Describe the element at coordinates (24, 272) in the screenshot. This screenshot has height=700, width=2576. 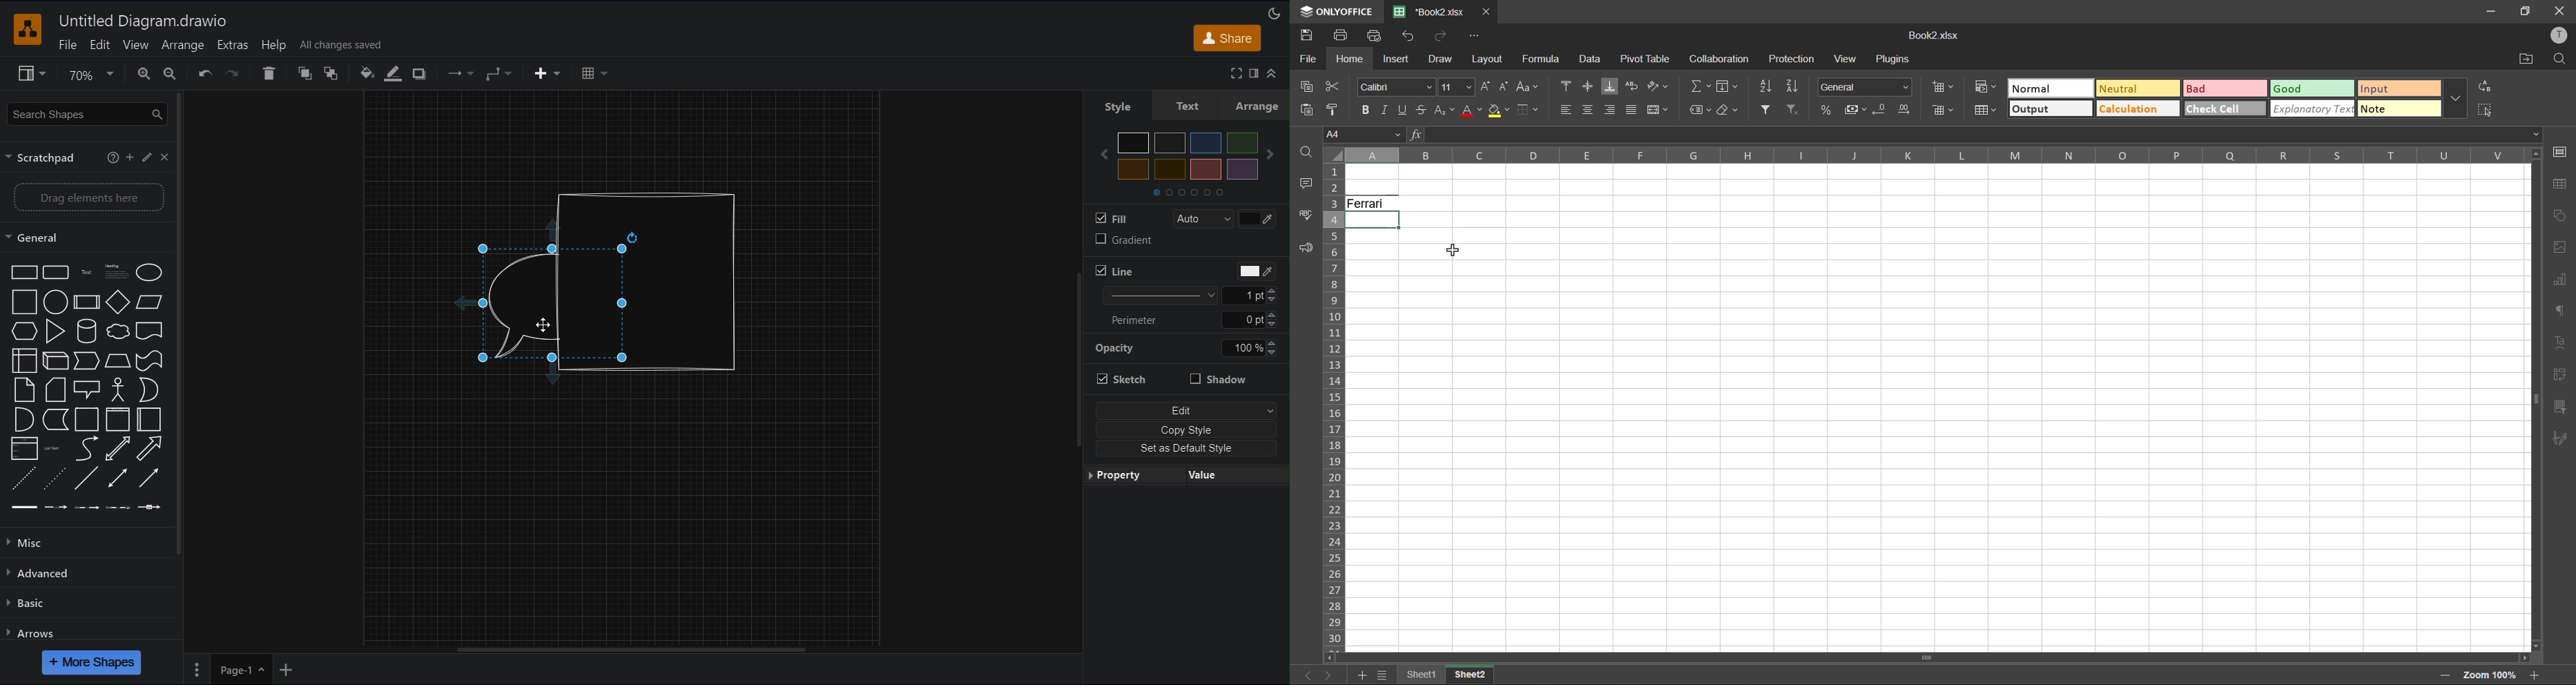
I see `Rectangle` at that location.